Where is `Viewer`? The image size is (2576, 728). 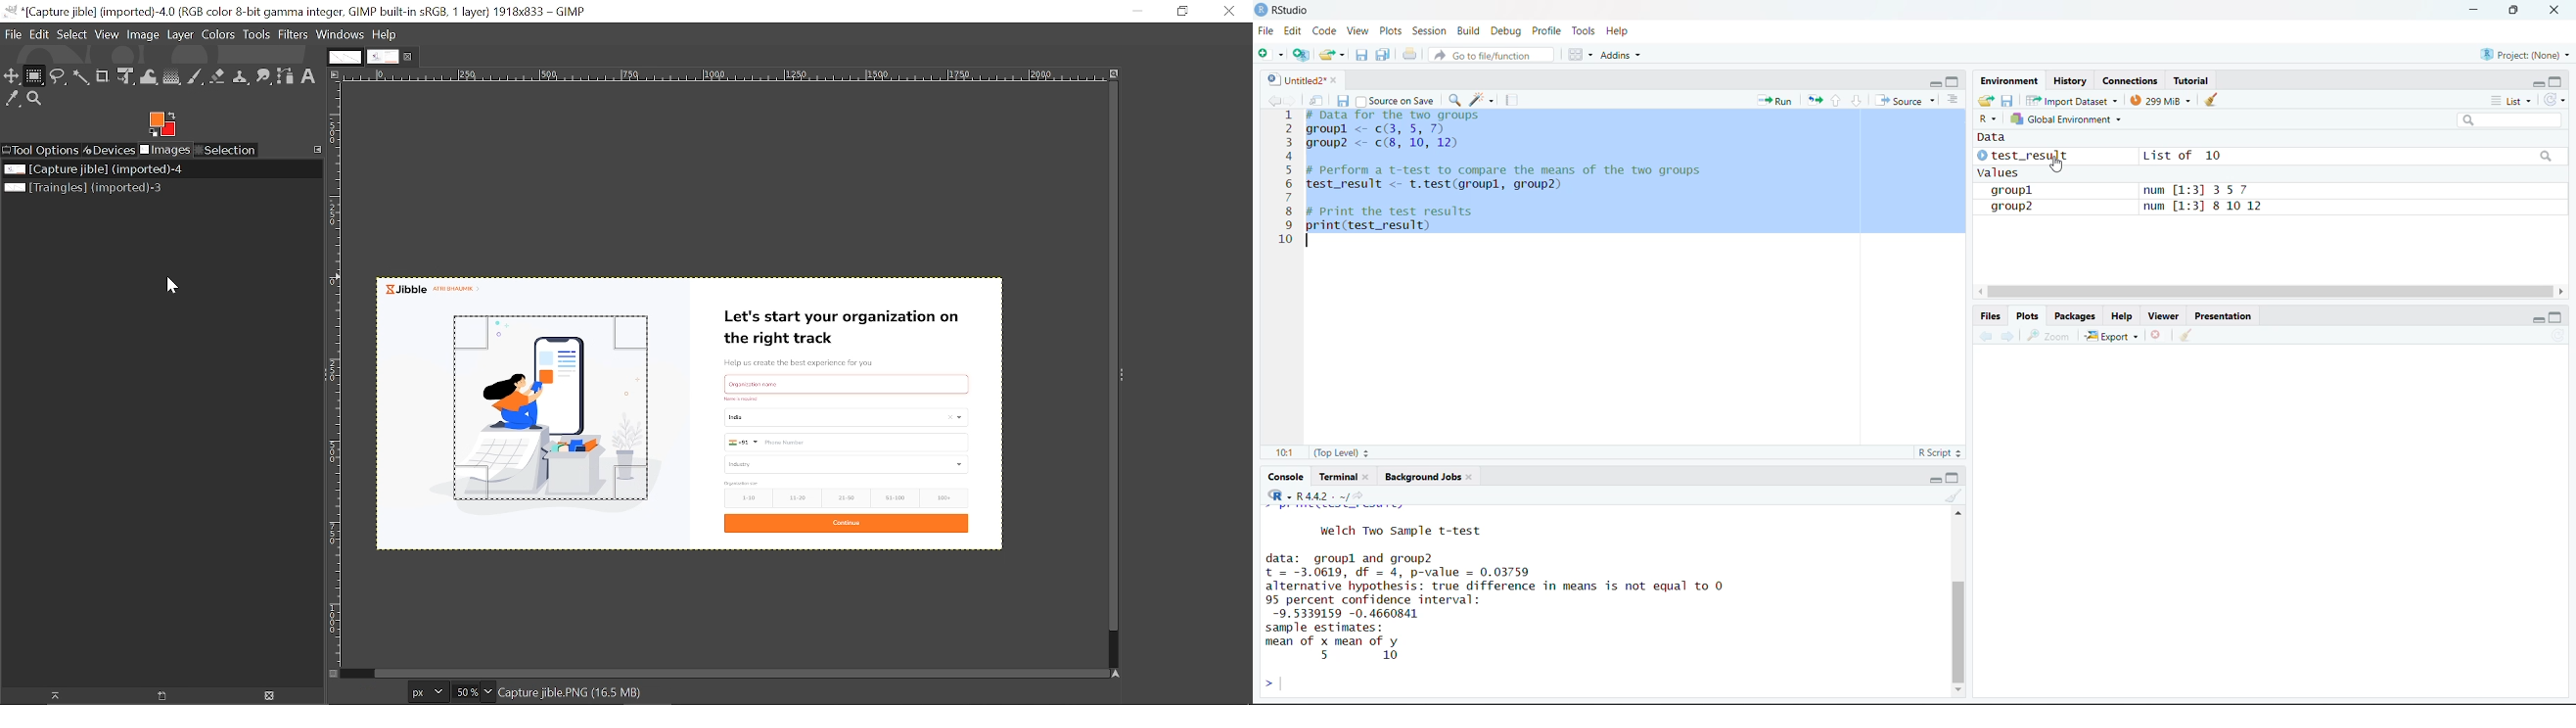 Viewer is located at coordinates (2166, 315).